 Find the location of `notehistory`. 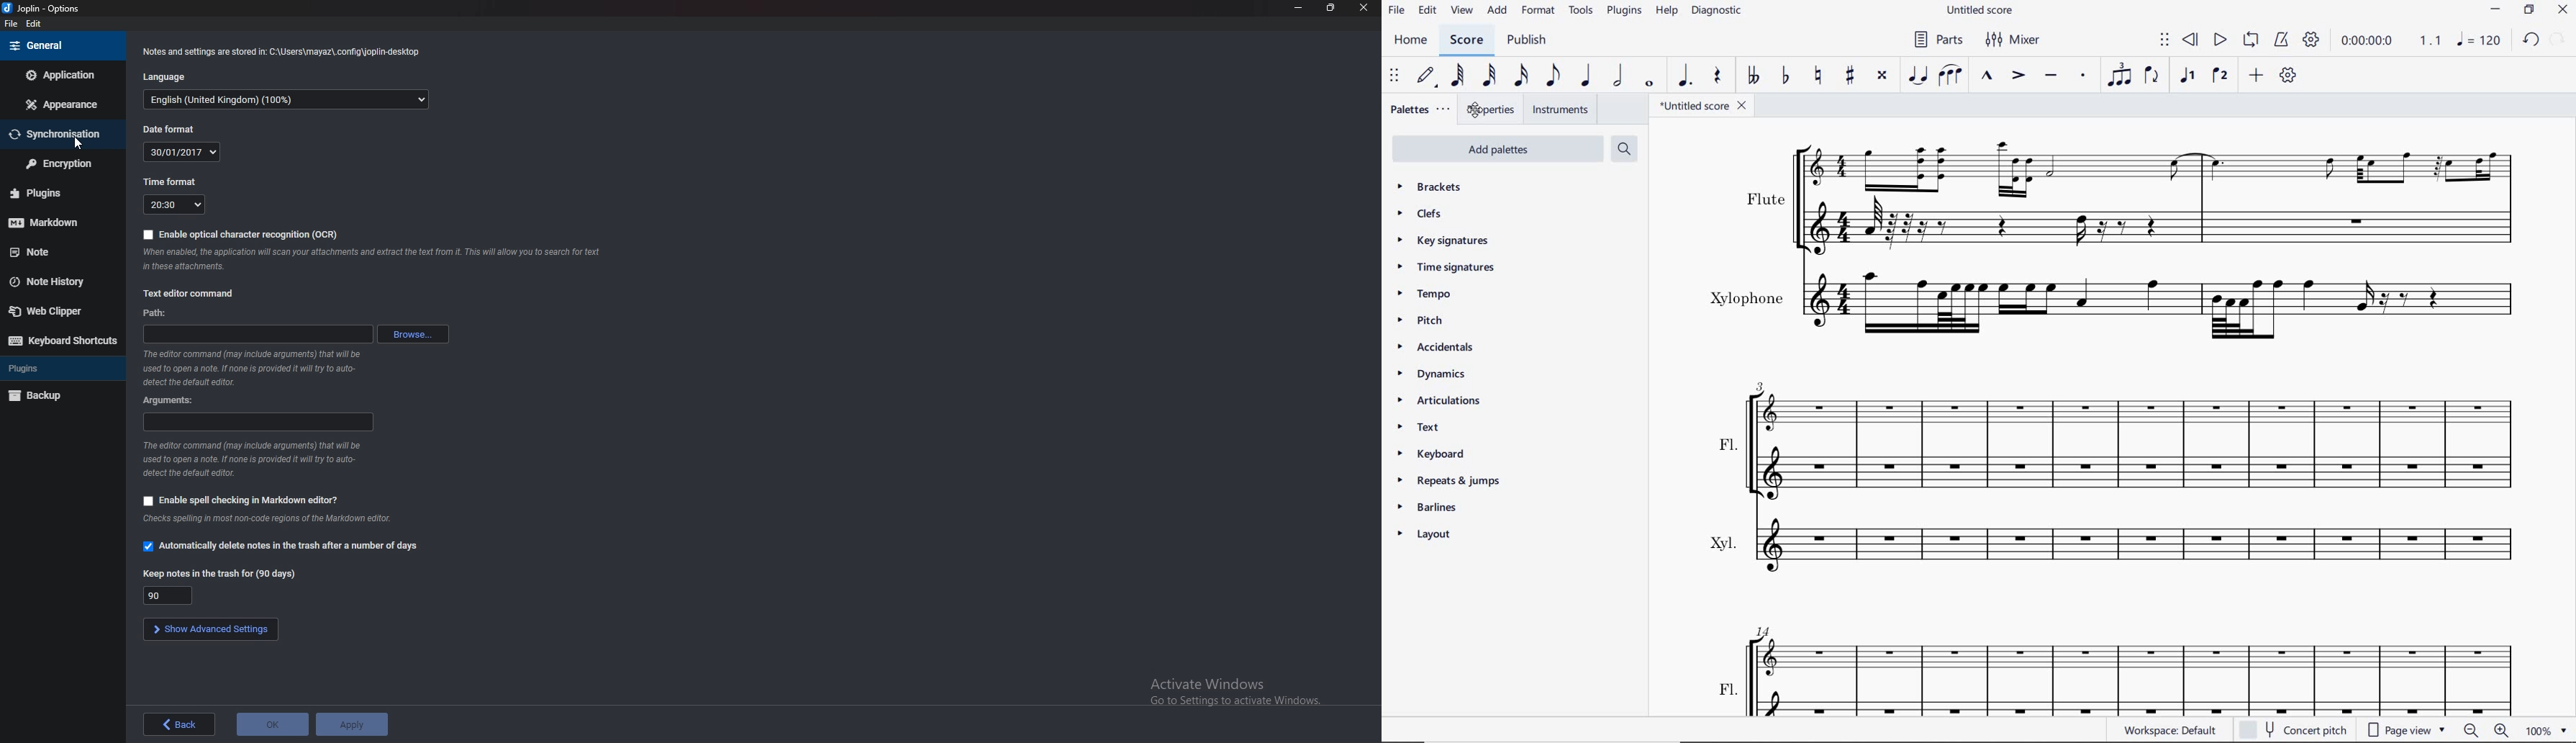

notehistory is located at coordinates (59, 282).